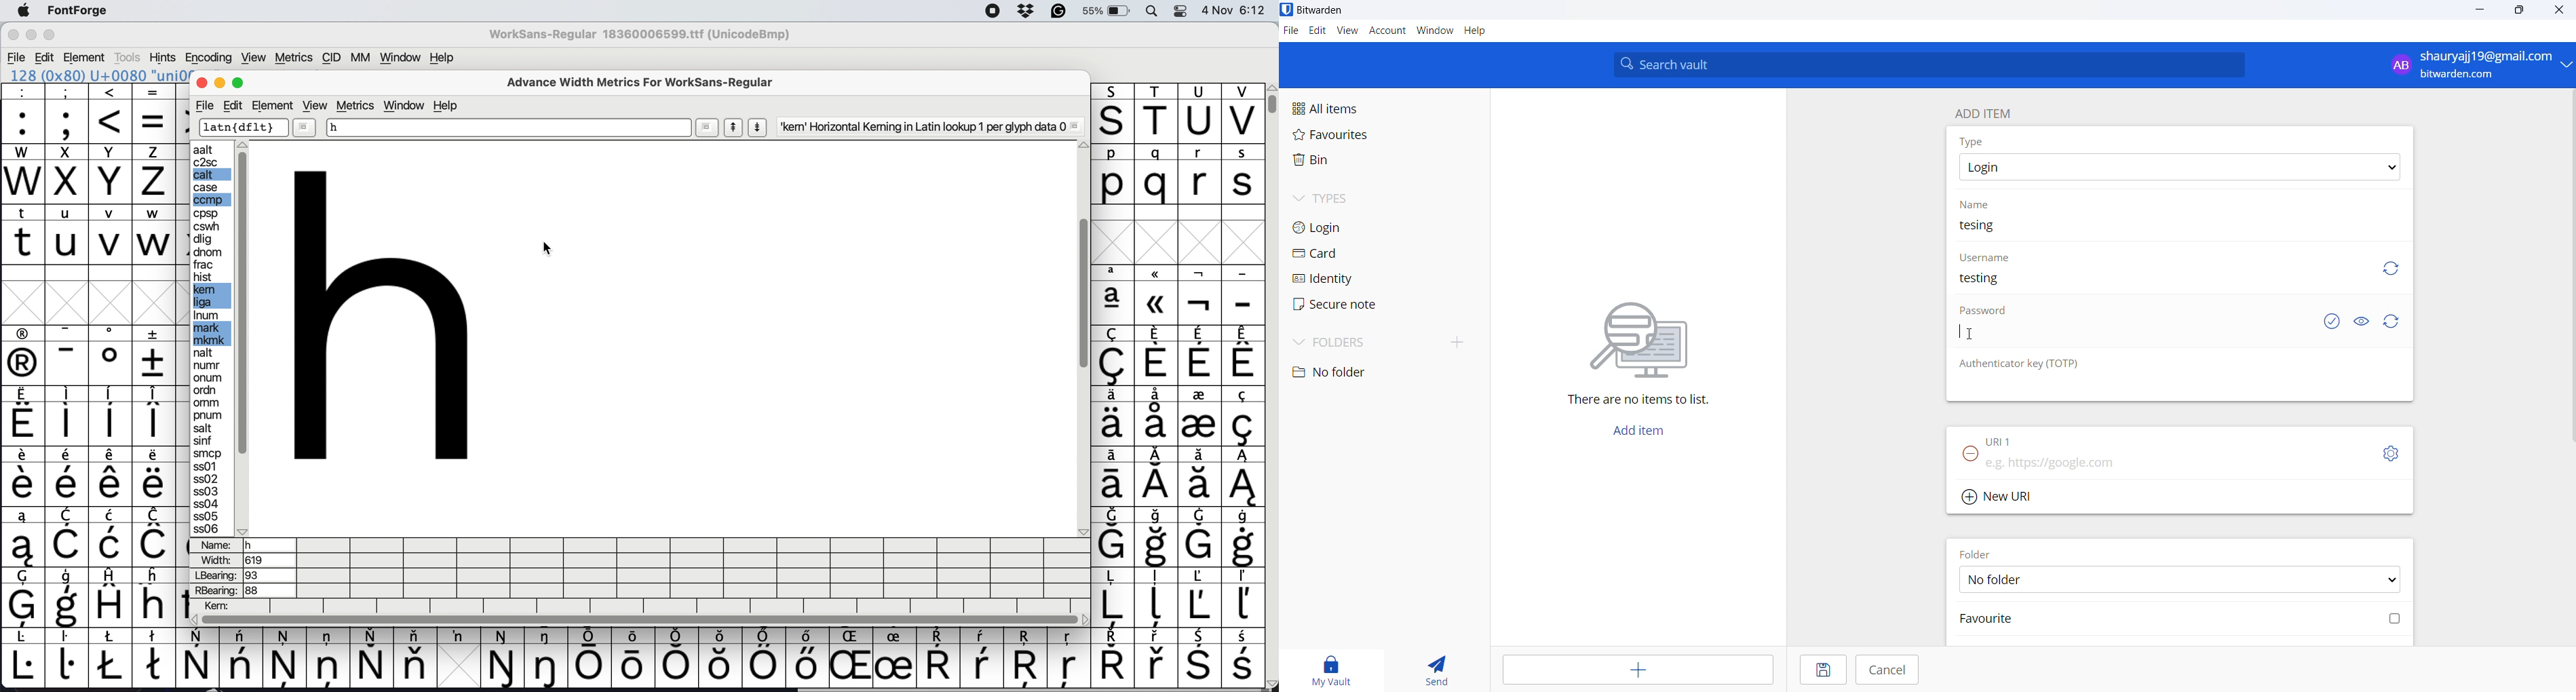  I want to click on sign in and sign out options, so click(2477, 65).